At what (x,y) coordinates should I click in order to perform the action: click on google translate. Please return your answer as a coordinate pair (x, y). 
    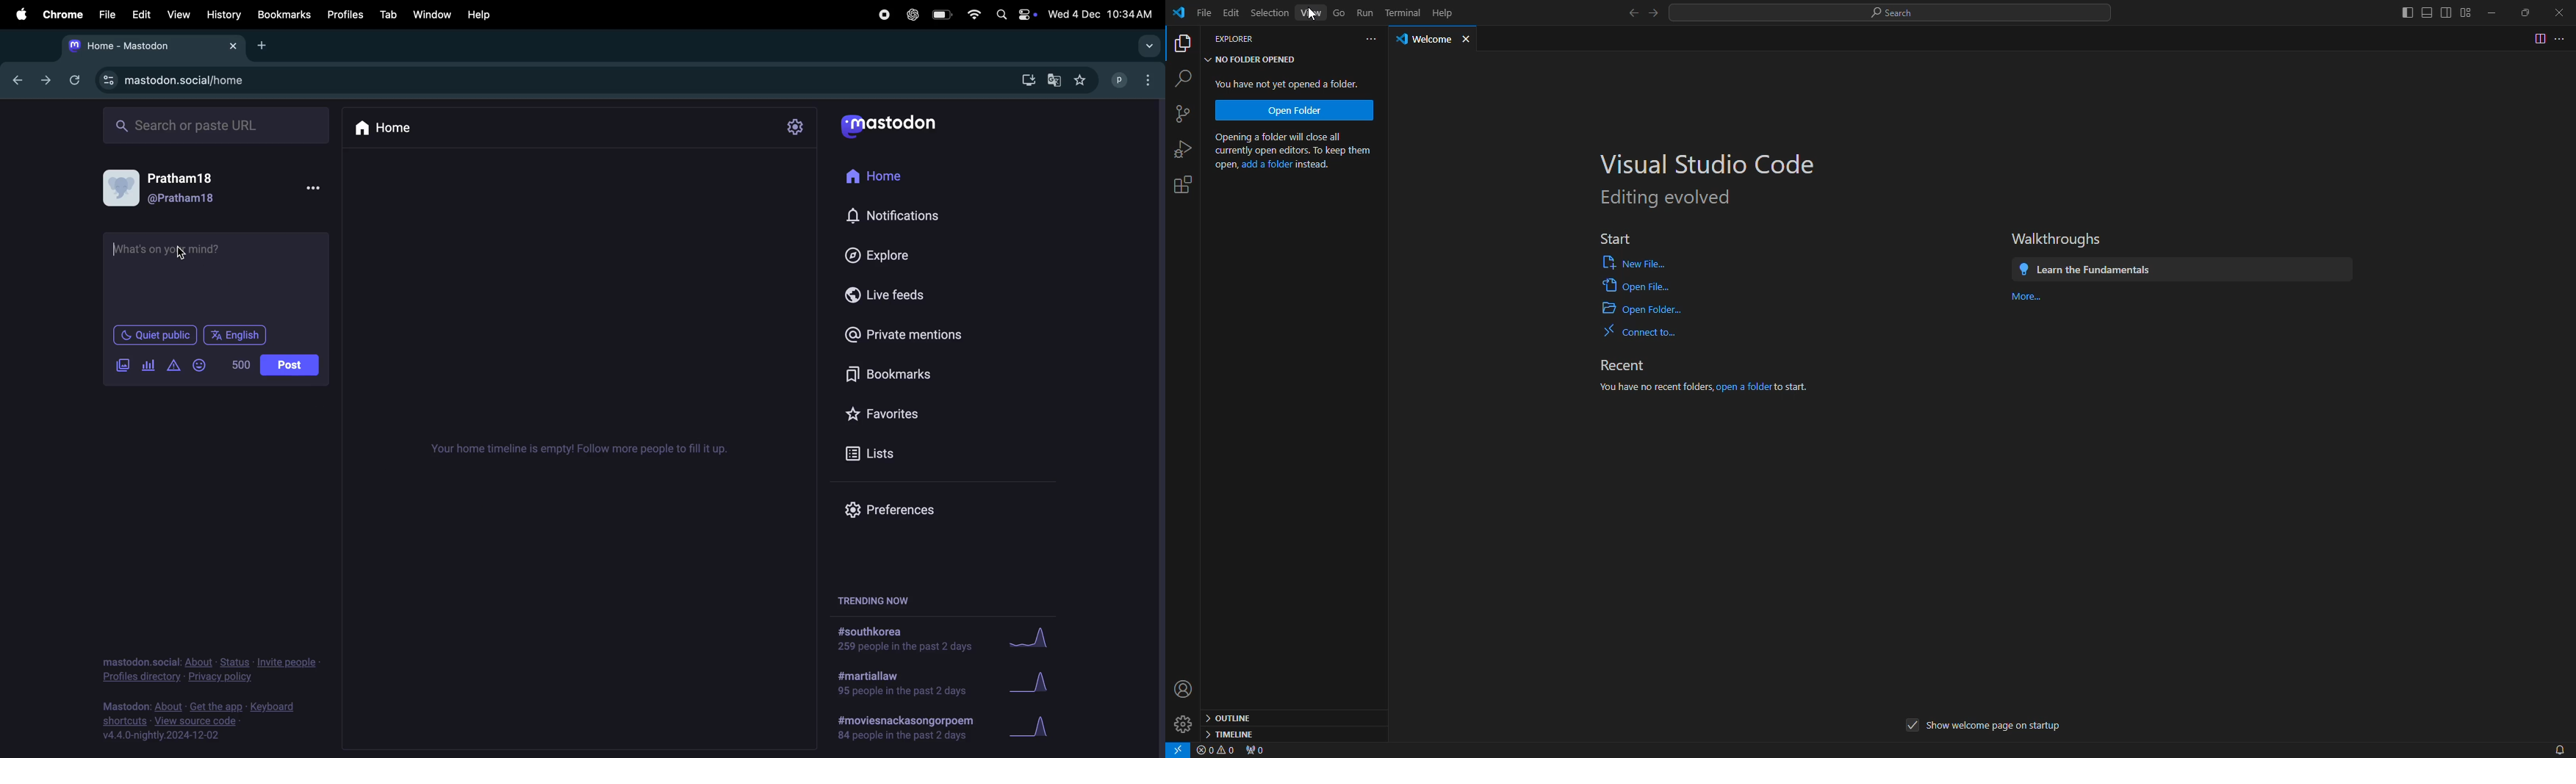
    Looking at the image, I should click on (1053, 80).